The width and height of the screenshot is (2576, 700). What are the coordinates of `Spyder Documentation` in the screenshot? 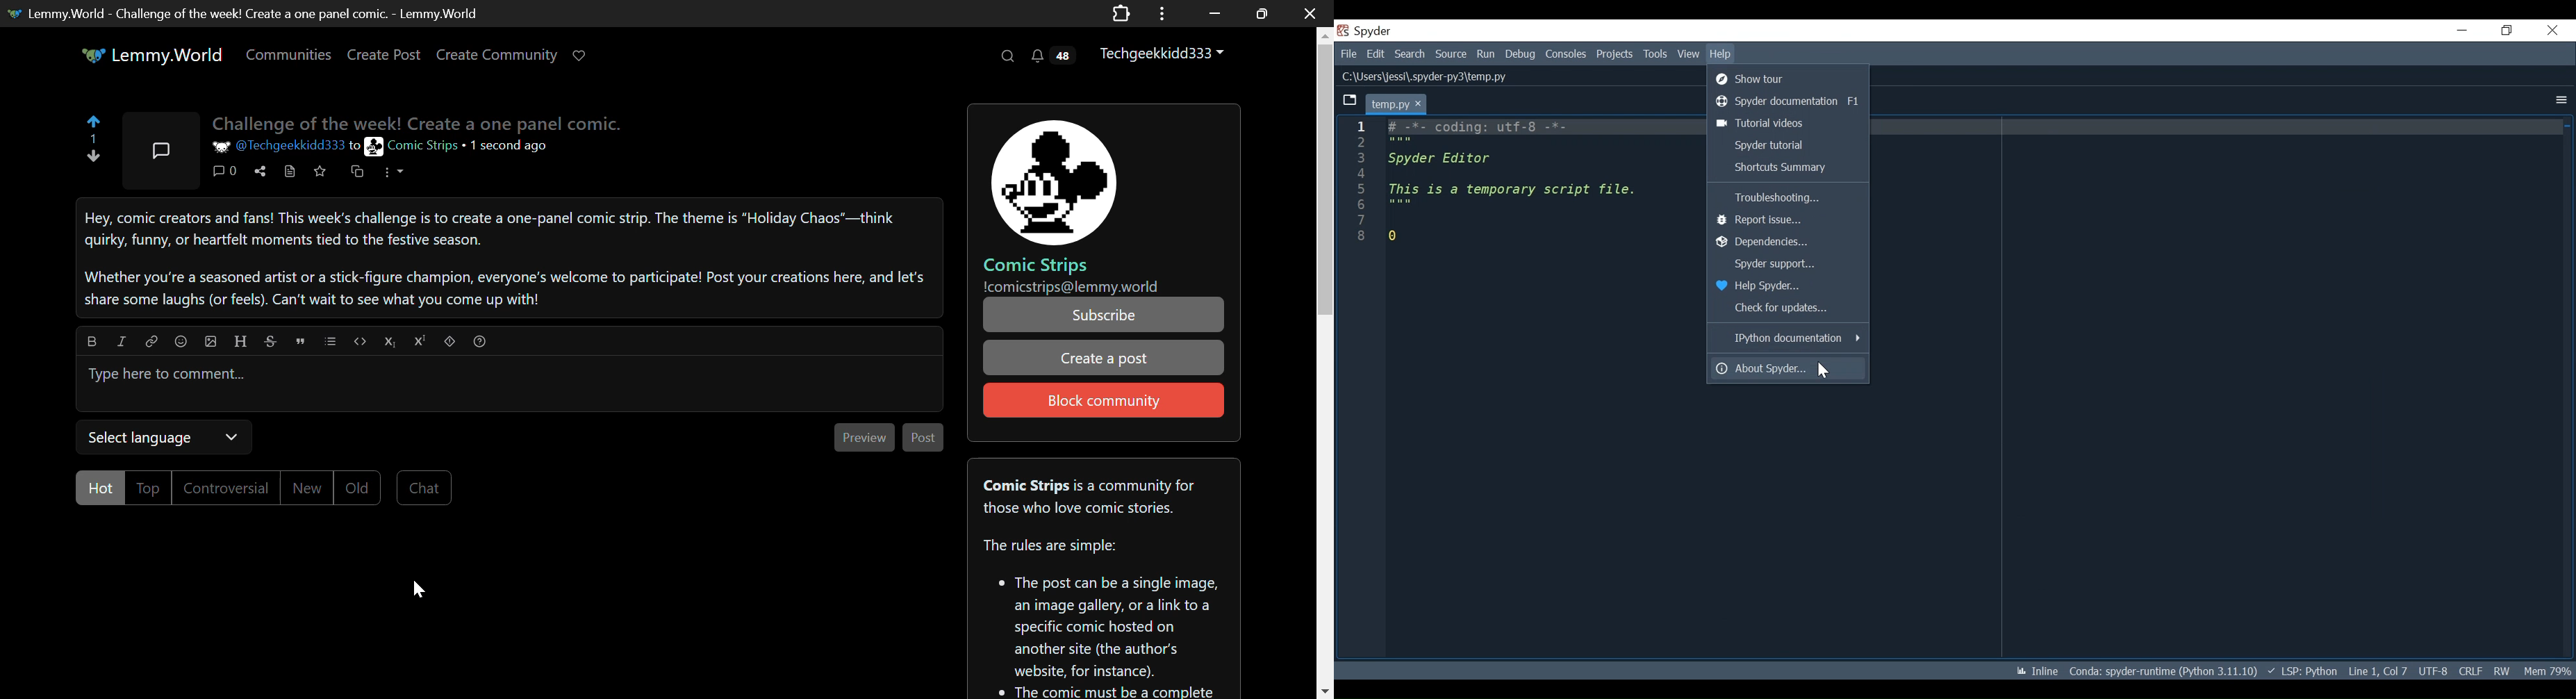 It's located at (1789, 102).